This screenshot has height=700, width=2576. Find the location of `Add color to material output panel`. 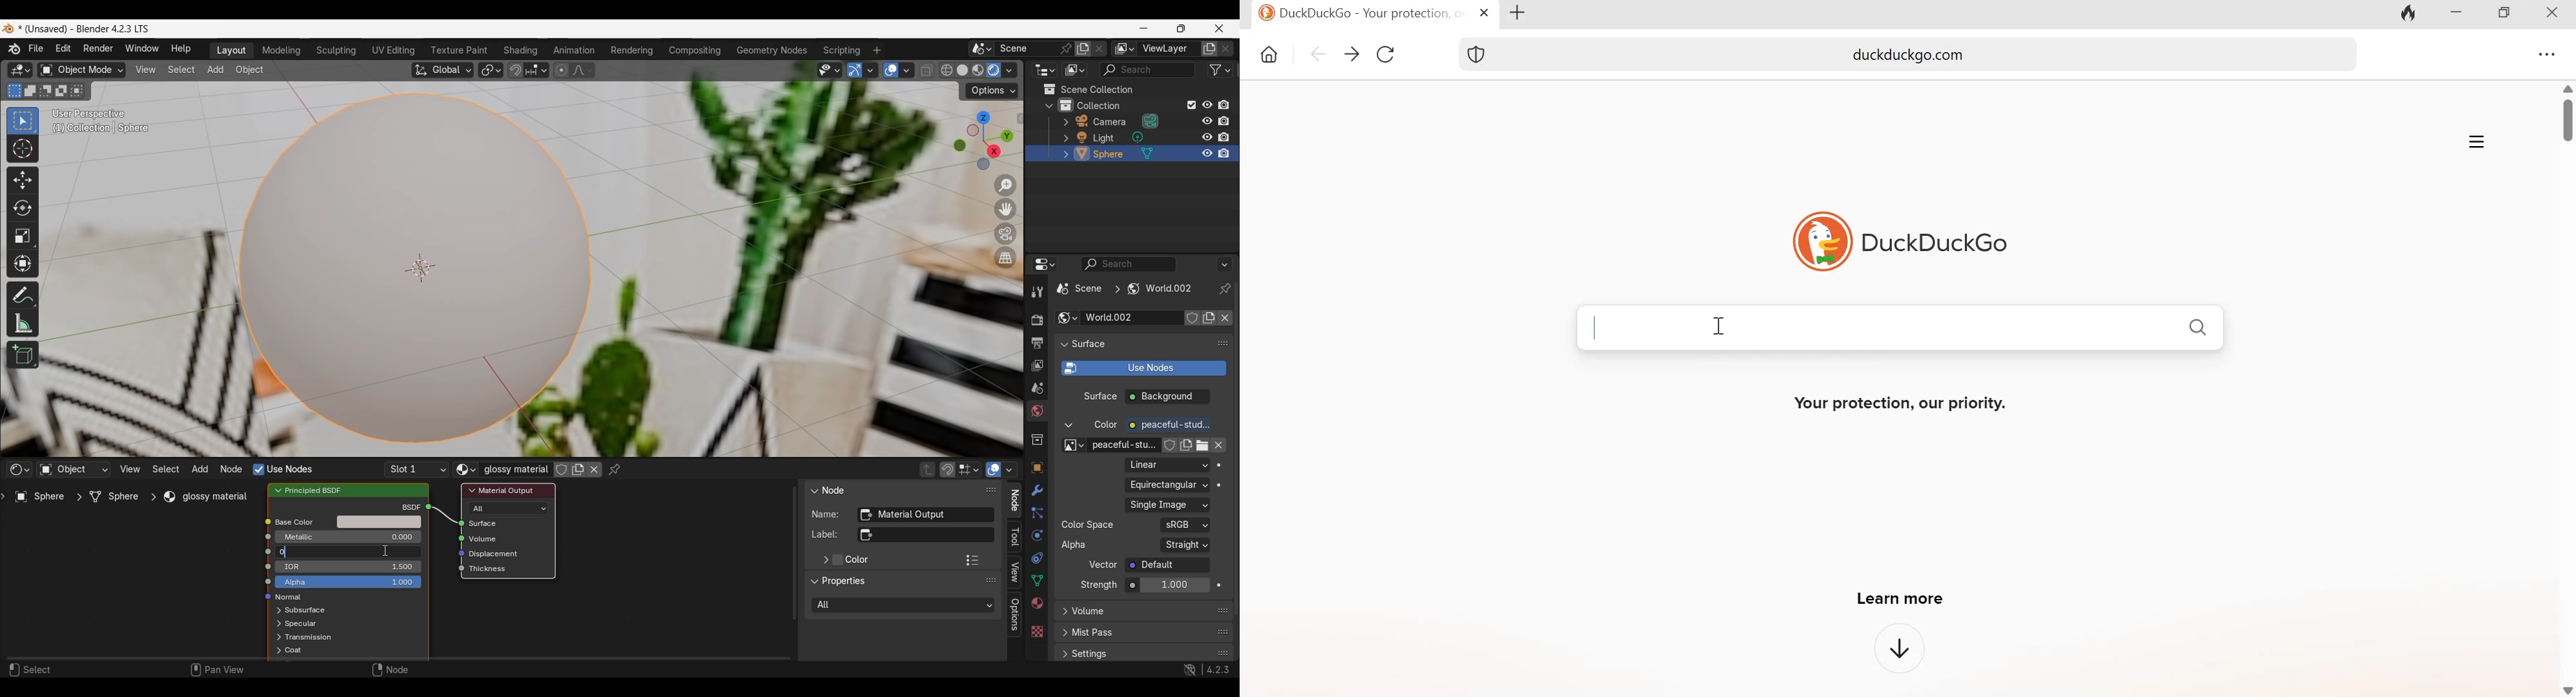

Add color to material output panel is located at coordinates (838, 560).